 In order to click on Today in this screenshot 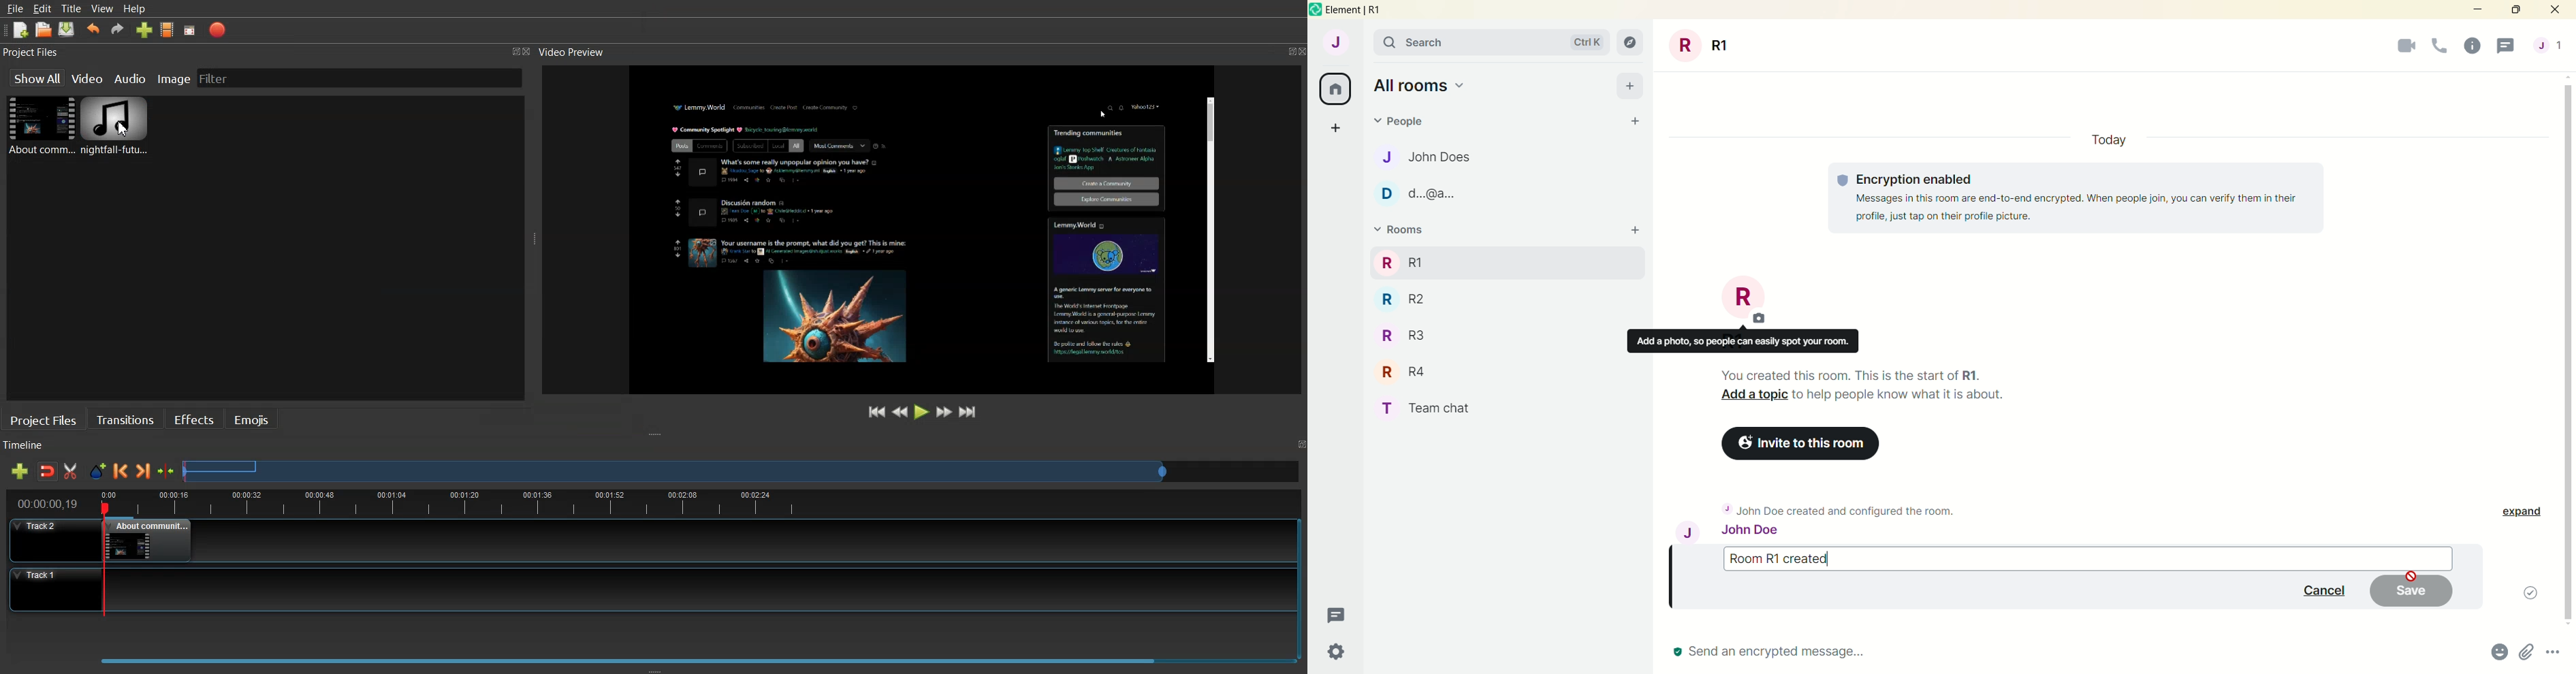, I will do `click(2107, 137)`.